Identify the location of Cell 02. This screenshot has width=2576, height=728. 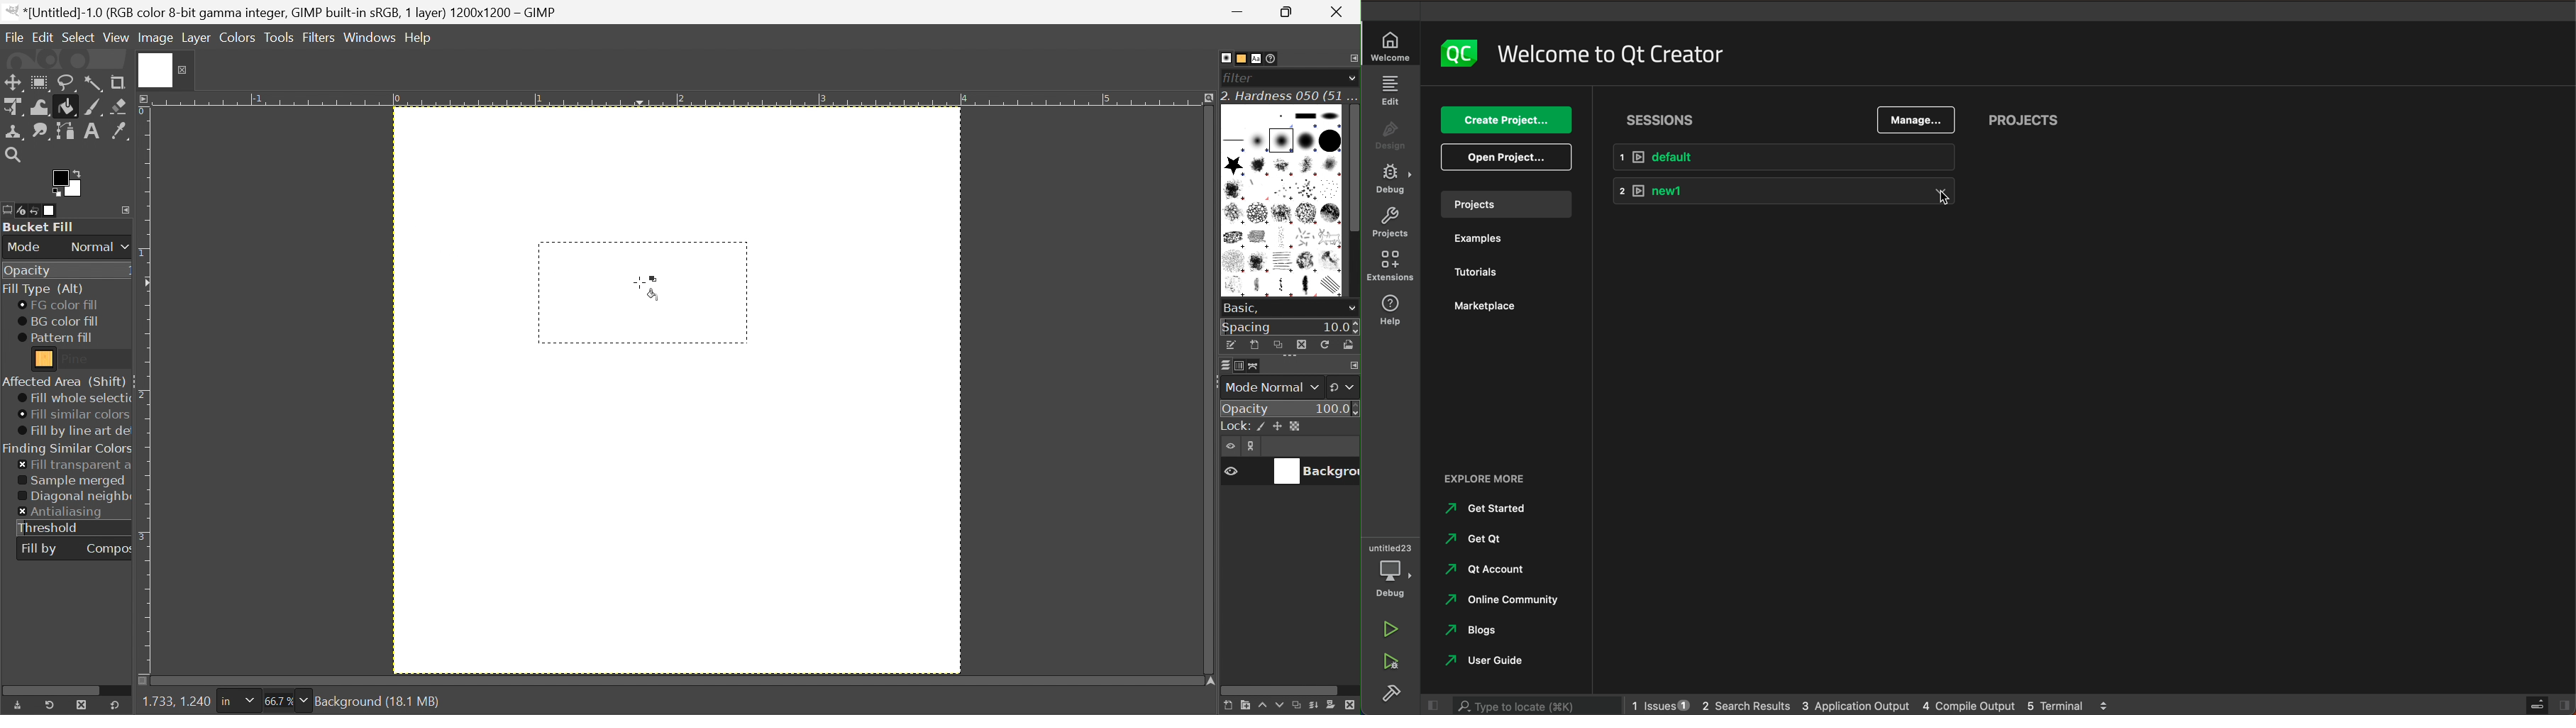
(1258, 214).